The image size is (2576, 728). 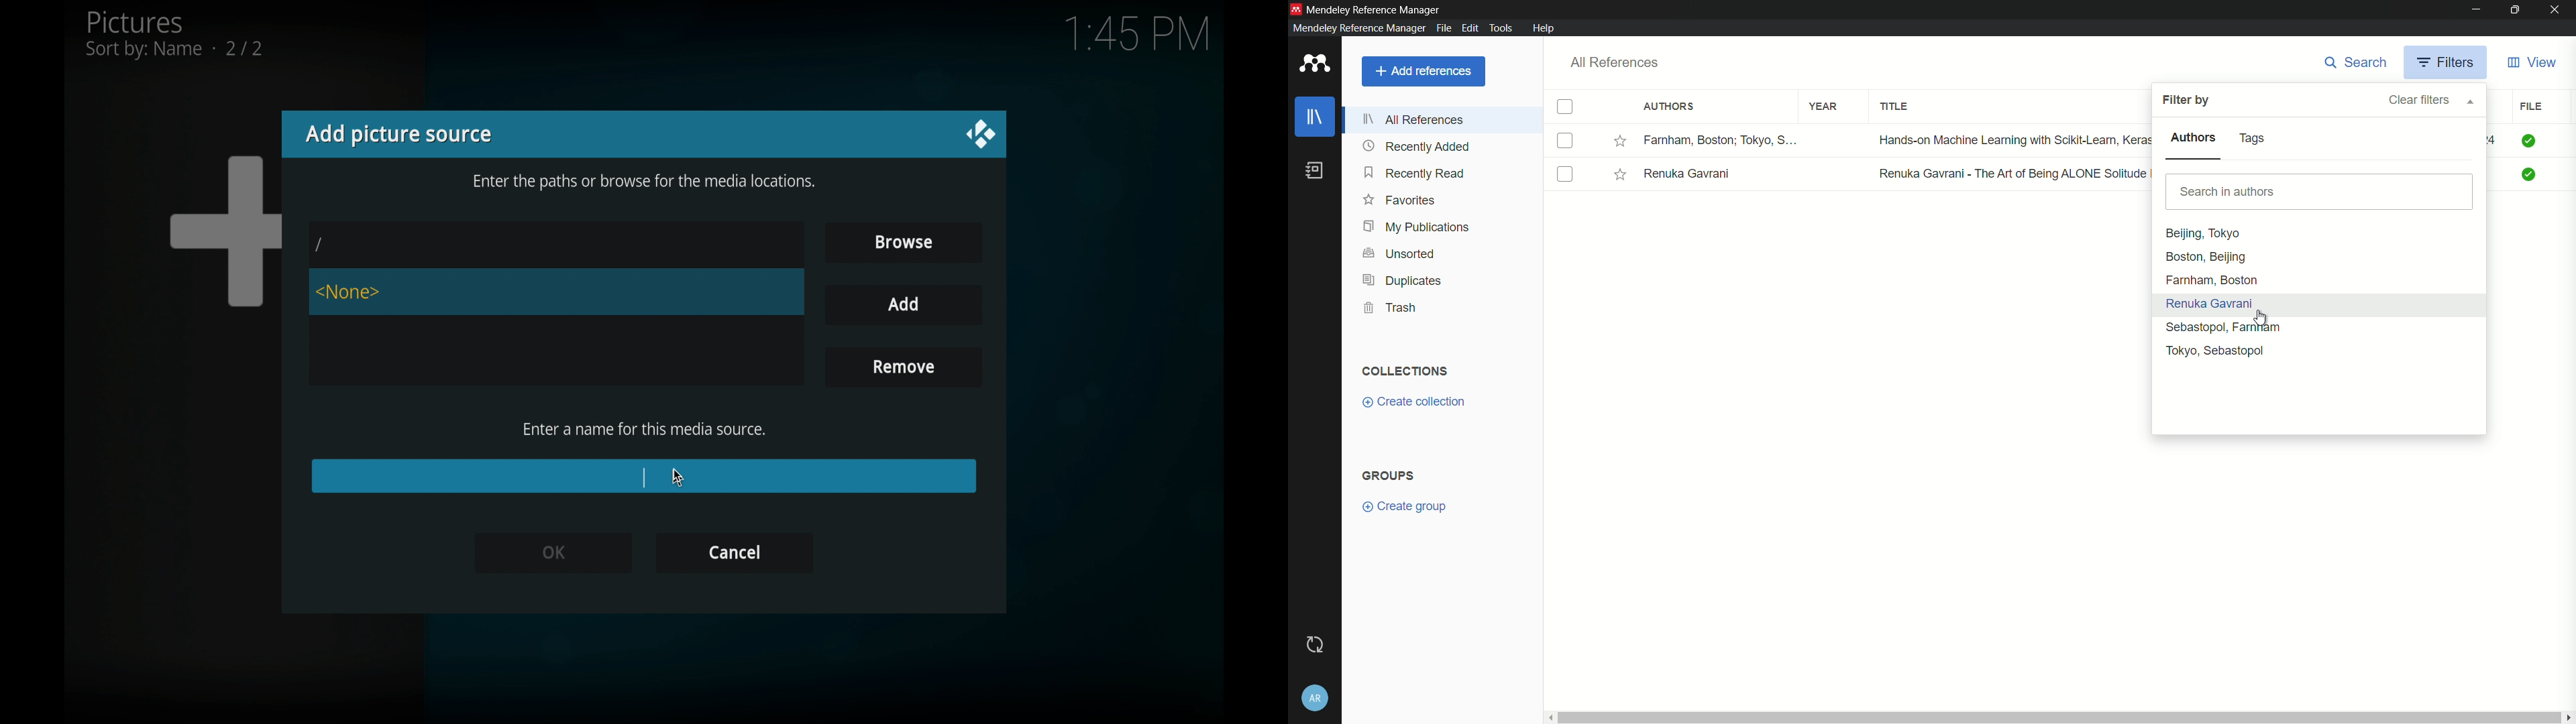 I want to click on clear filters, so click(x=2430, y=101).